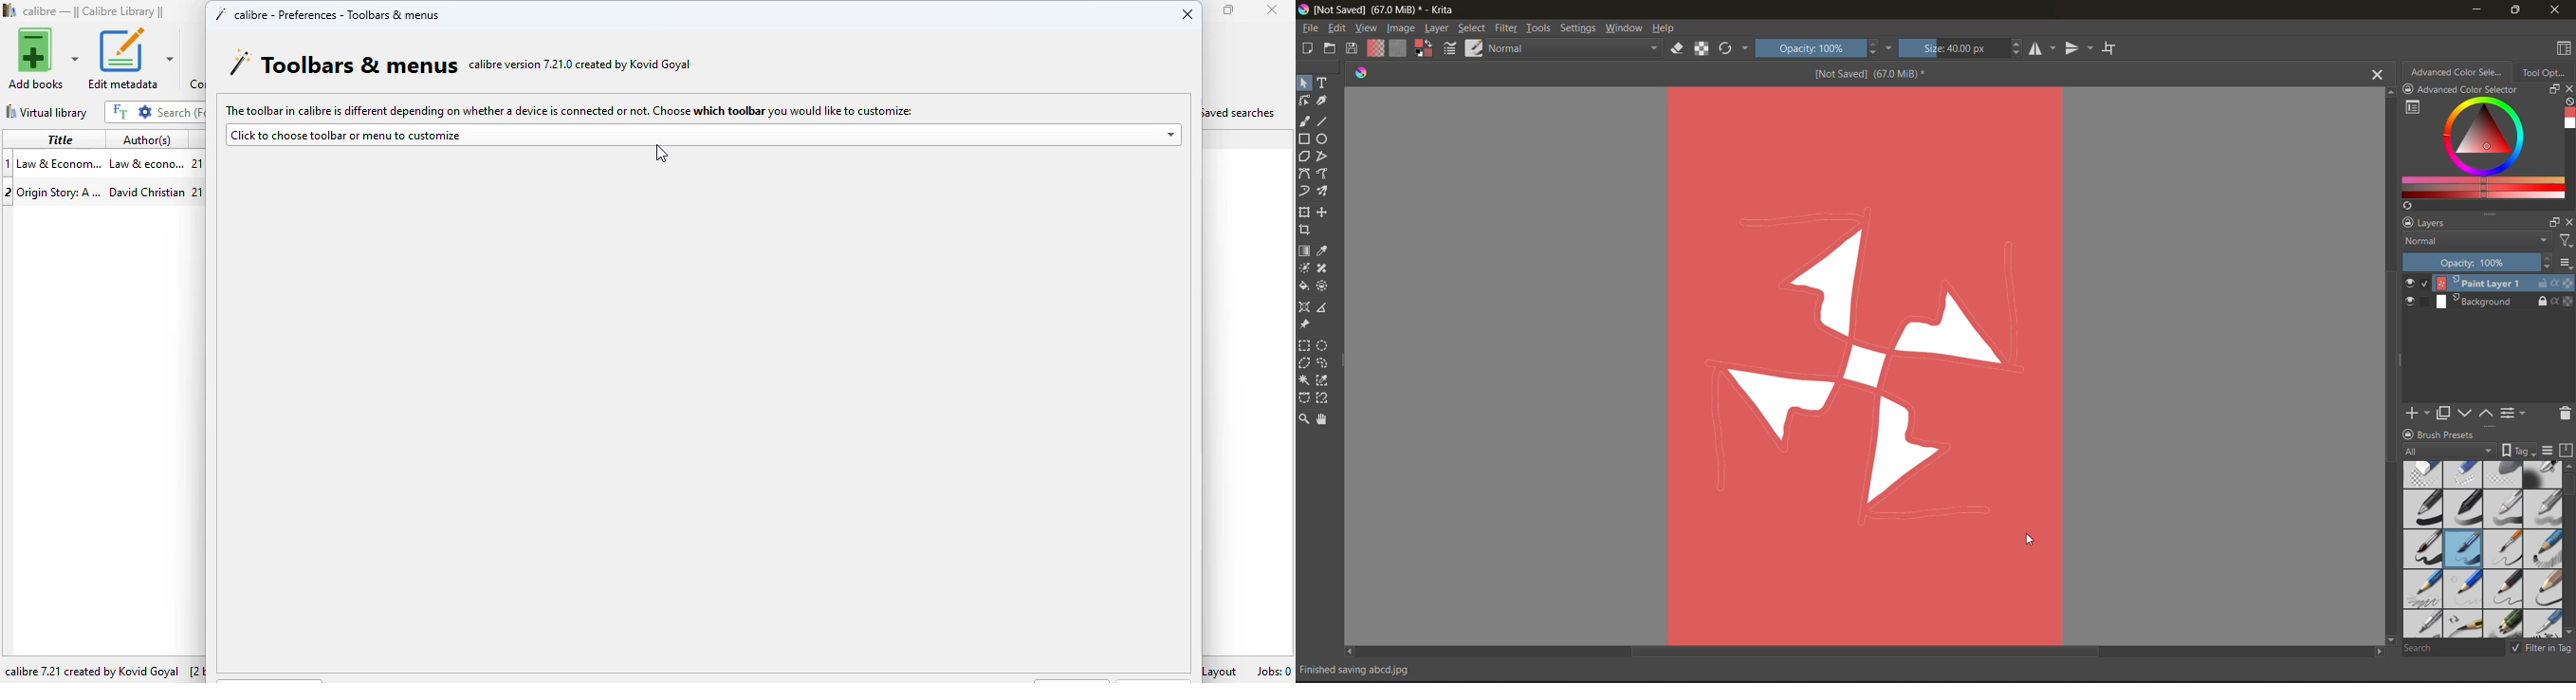 Image resolution: width=2576 pixels, height=700 pixels. Describe the element at coordinates (1324, 252) in the screenshot. I see `tools` at that location.